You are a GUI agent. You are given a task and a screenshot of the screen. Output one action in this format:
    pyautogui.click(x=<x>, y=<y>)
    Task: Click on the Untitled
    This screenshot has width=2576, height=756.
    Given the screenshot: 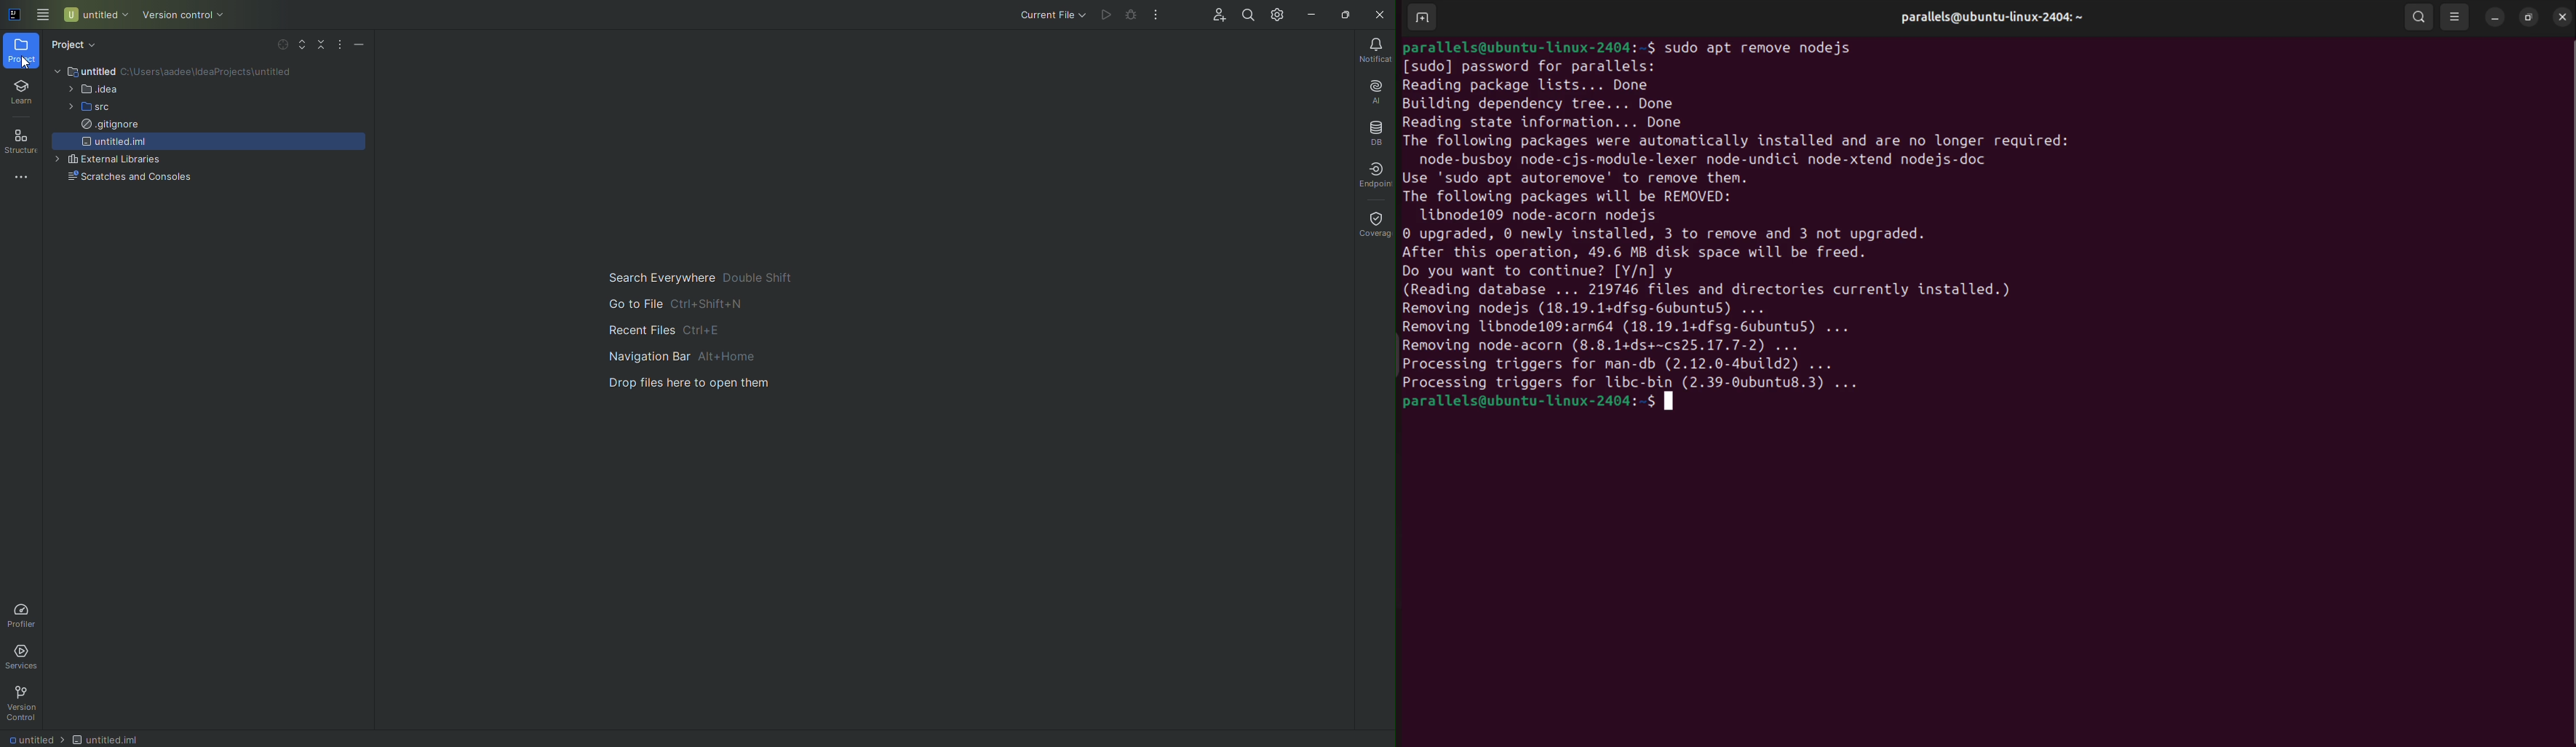 What is the action you would take?
    pyautogui.click(x=100, y=71)
    